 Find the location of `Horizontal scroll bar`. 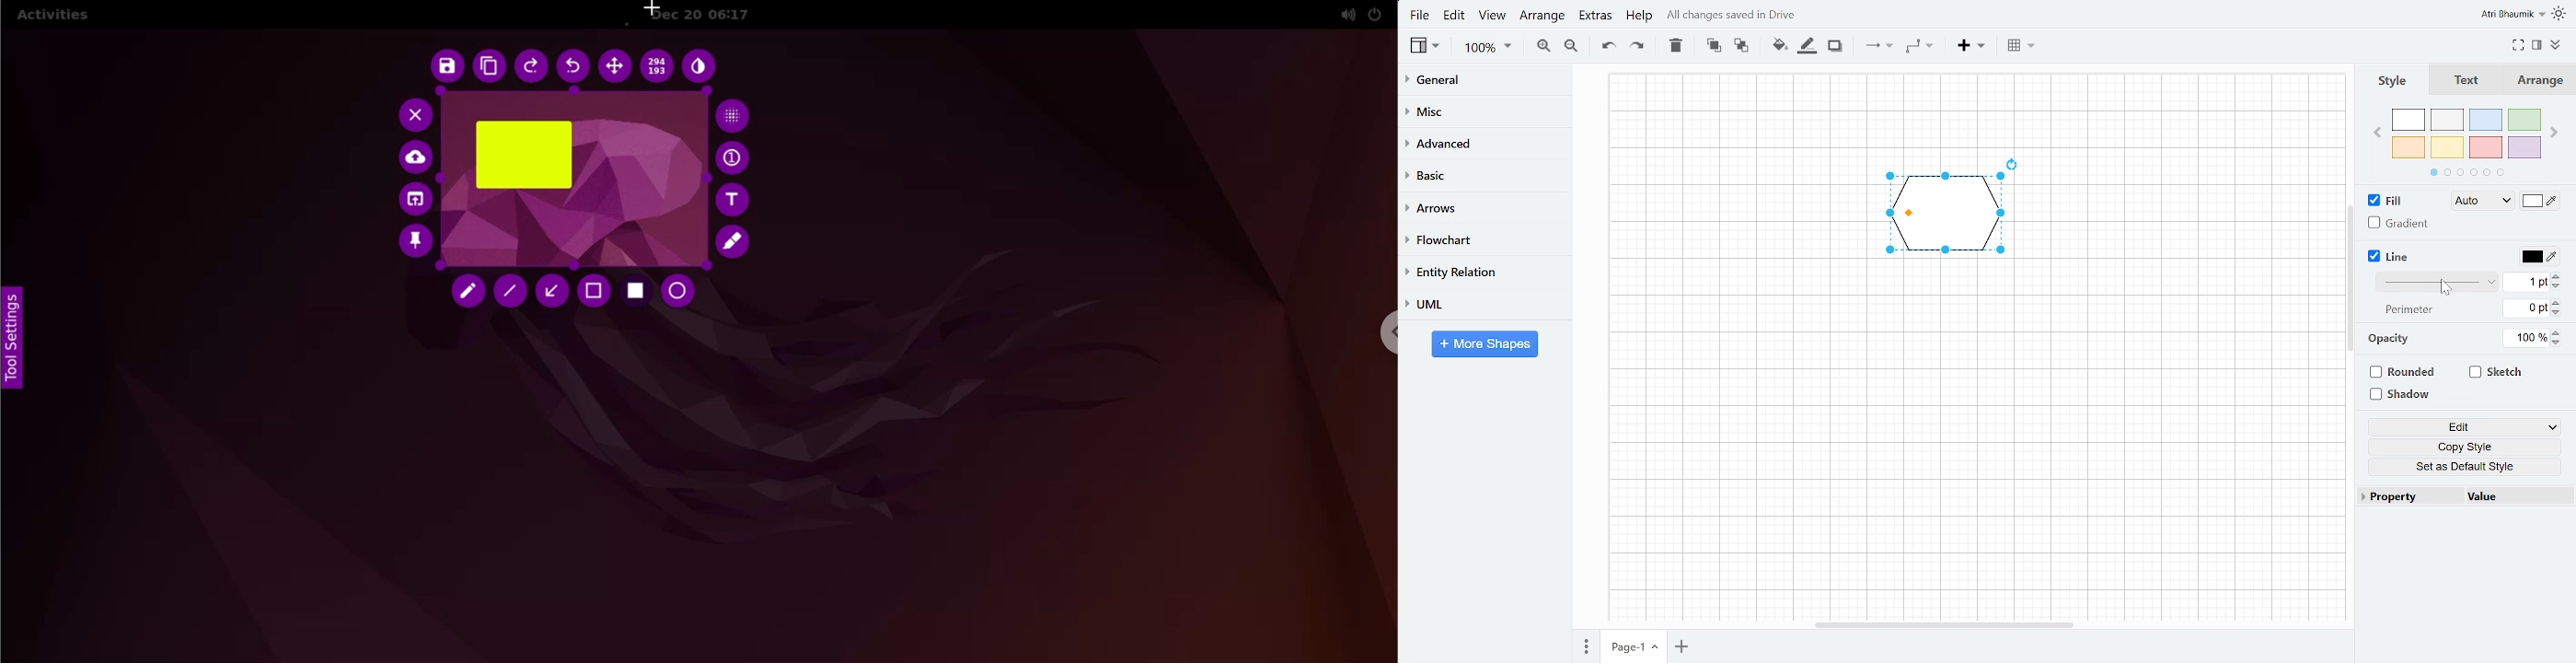

Horizontal scroll bar is located at coordinates (1945, 625).